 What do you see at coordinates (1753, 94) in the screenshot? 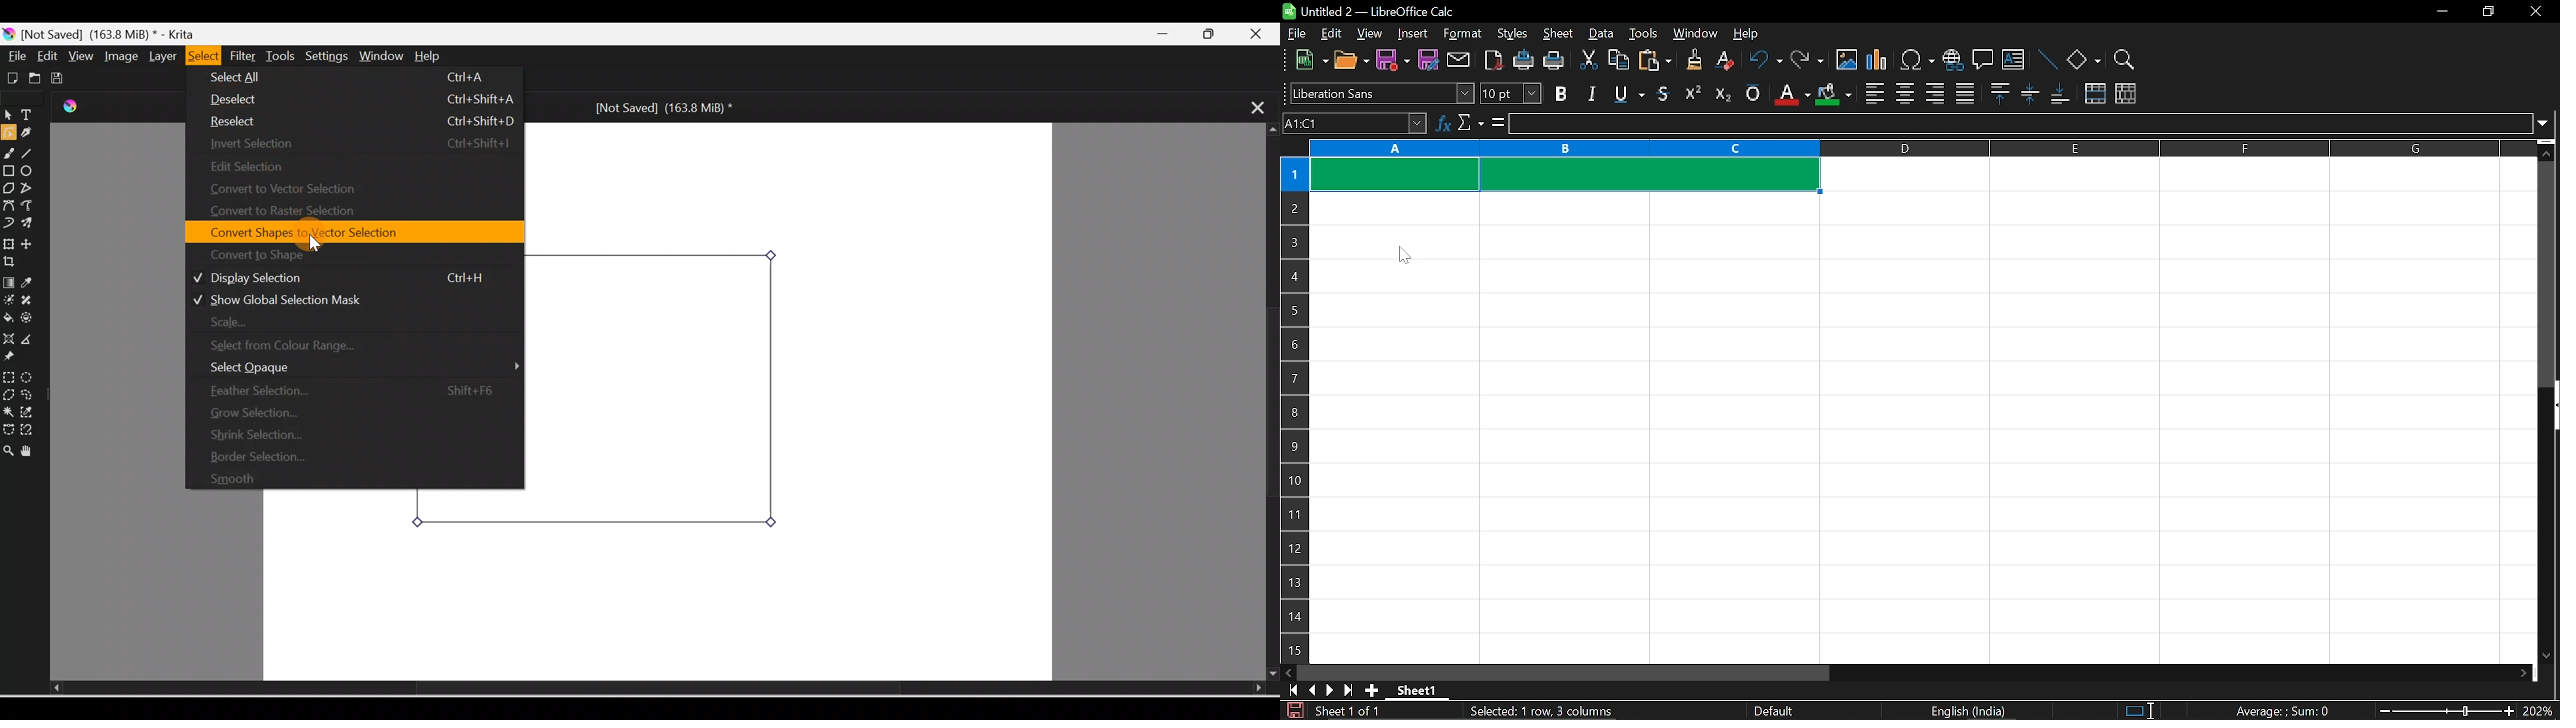
I see `overline` at bounding box center [1753, 94].